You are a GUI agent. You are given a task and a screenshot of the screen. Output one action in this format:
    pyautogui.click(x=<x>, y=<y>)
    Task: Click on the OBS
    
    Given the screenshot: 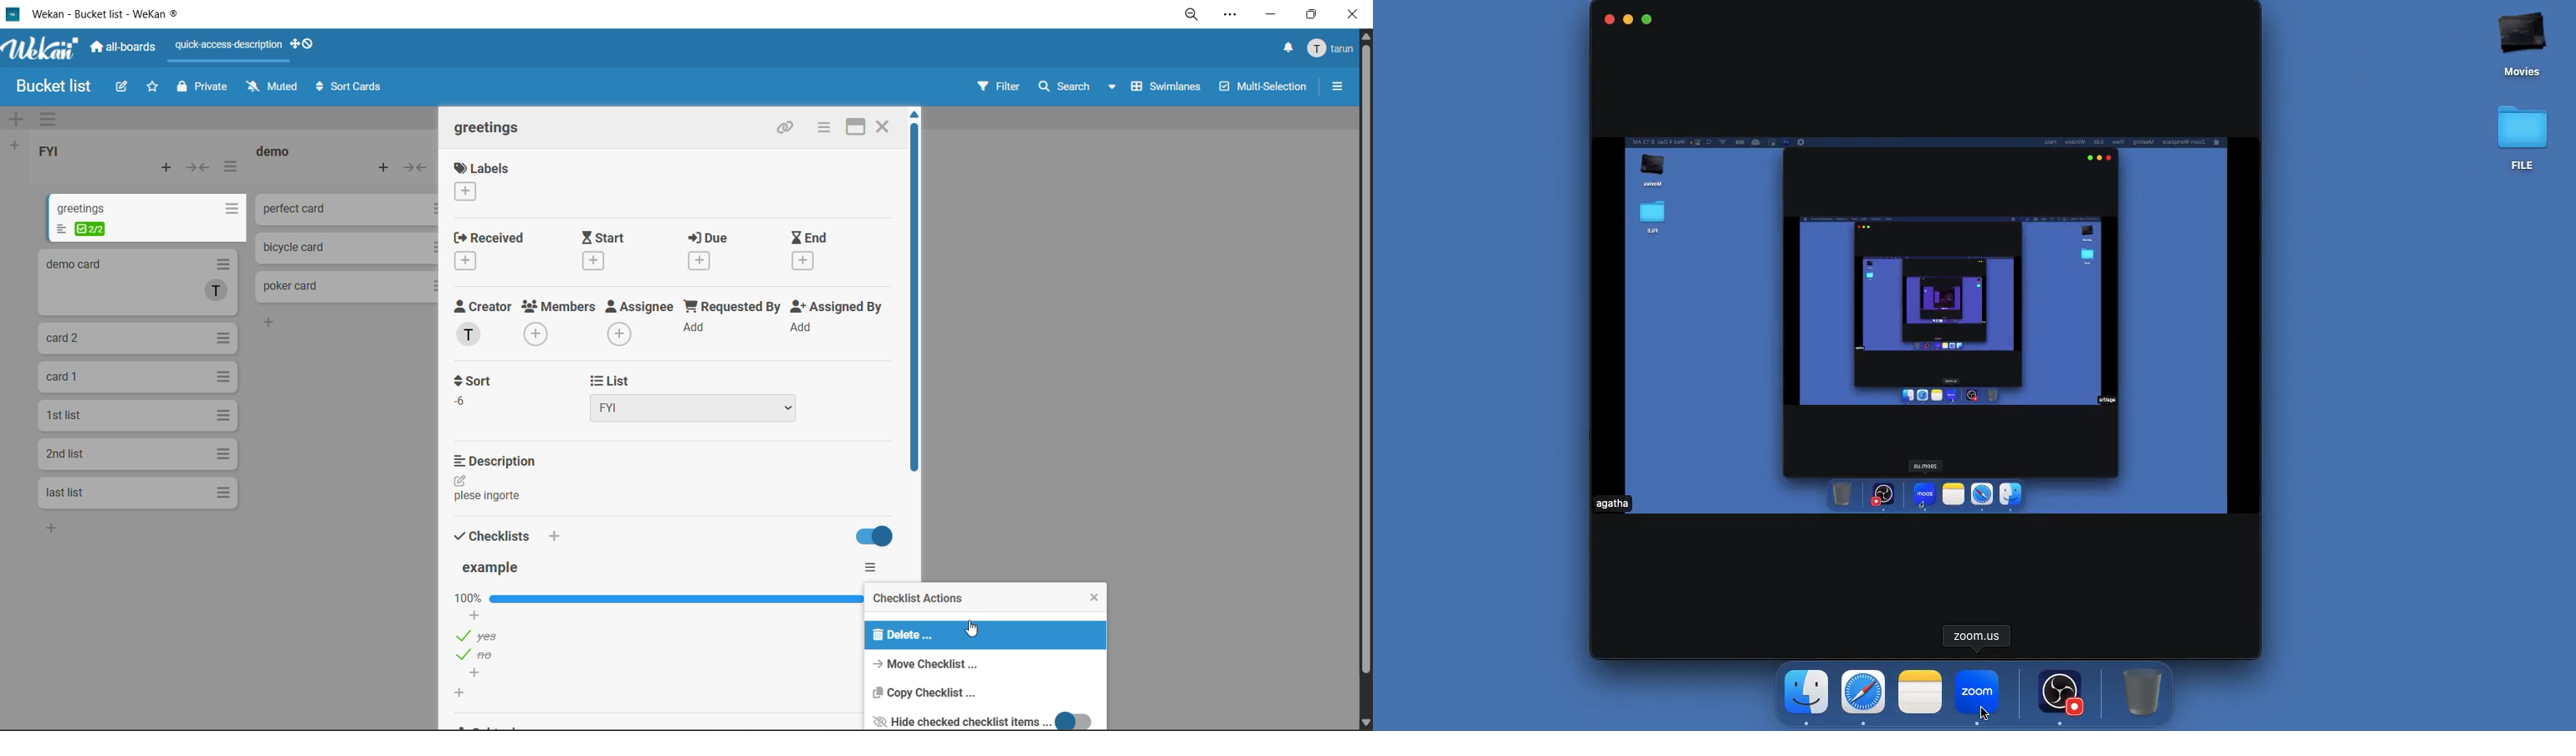 What is the action you would take?
    pyautogui.click(x=2061, y=693)
    